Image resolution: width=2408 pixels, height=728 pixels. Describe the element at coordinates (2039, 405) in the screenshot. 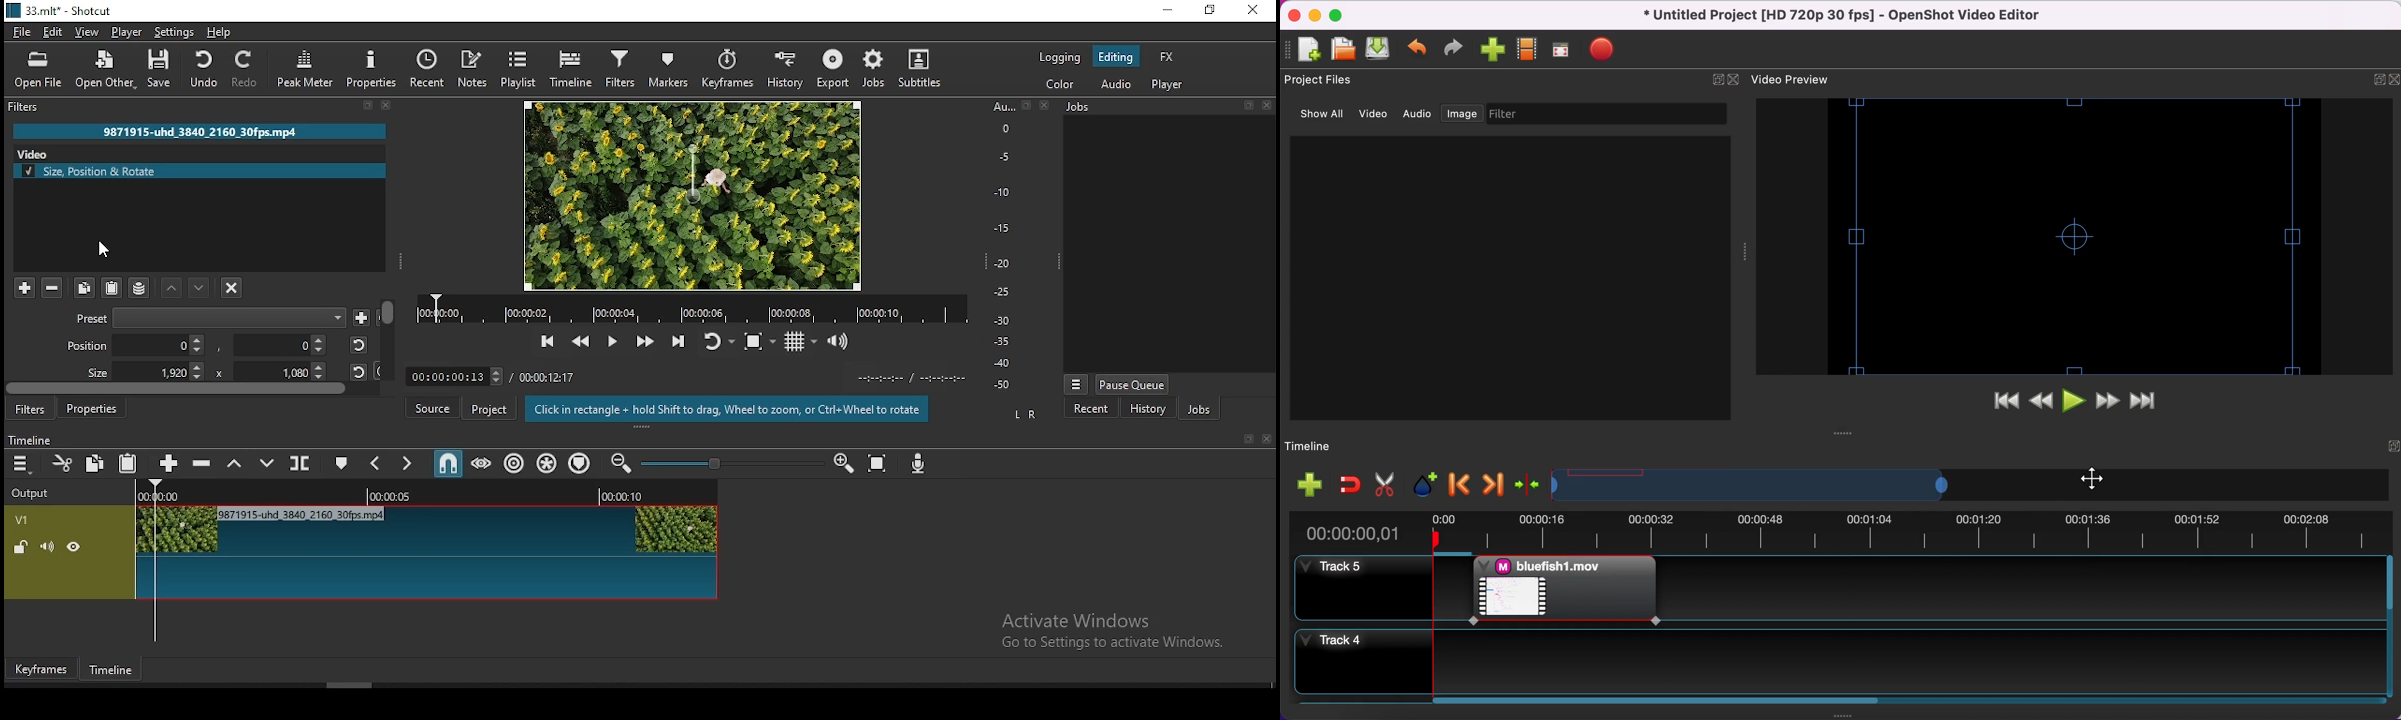

I see `rewind` at that location.